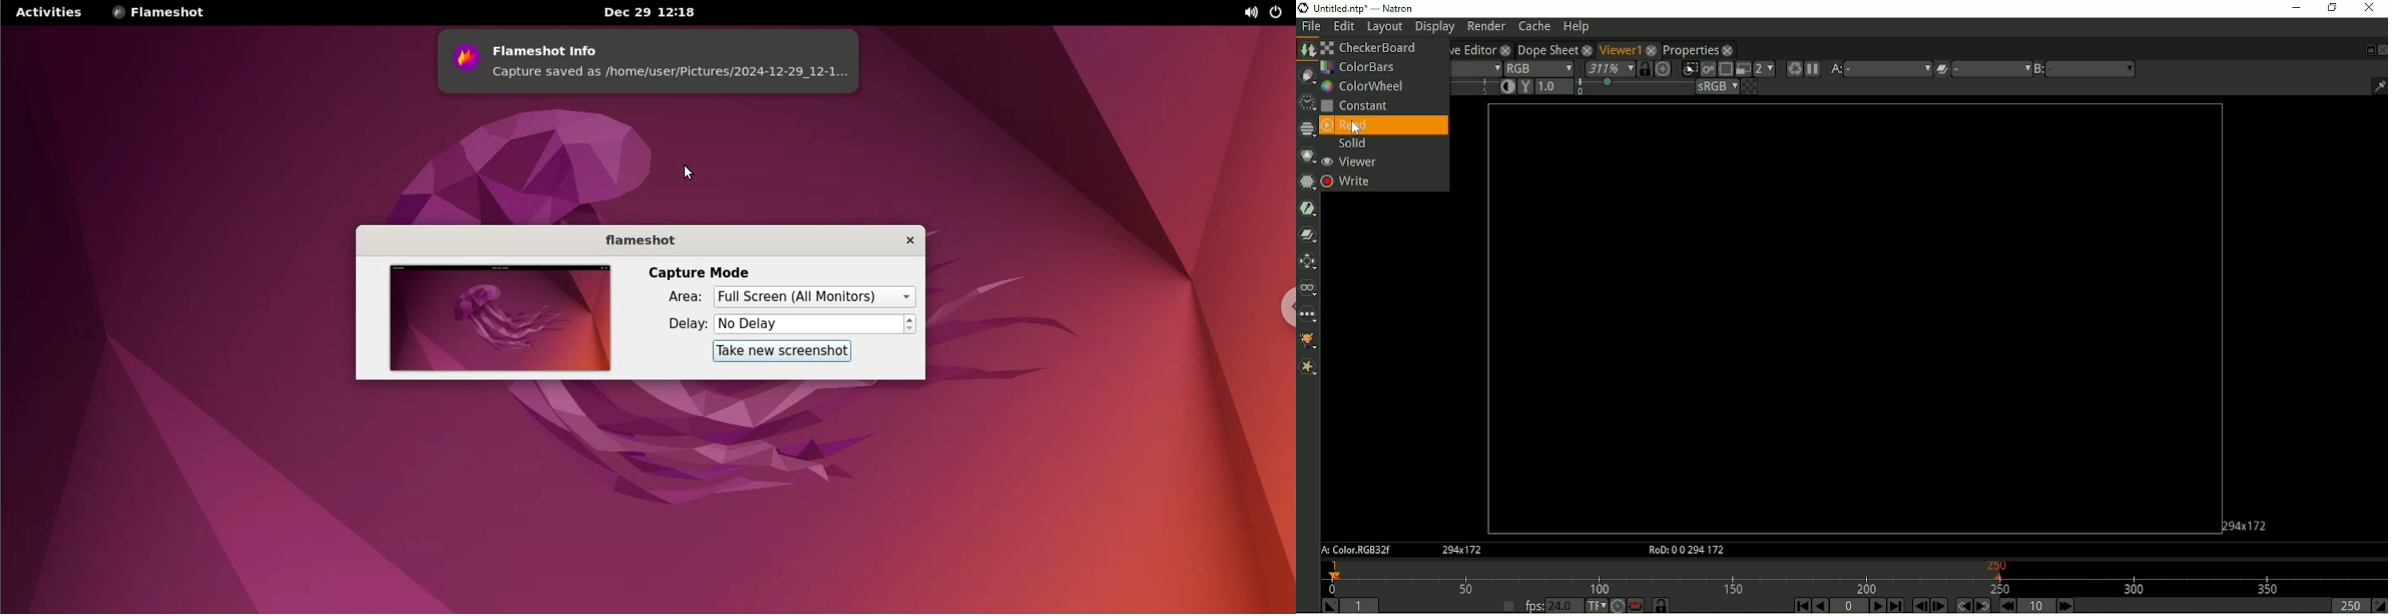 This screenshot has width=2408, height=616. What do you see at coordinates (1507, 86) in the screenshot?
I see `Auto-contrast` at bounding box center [1507, 86].